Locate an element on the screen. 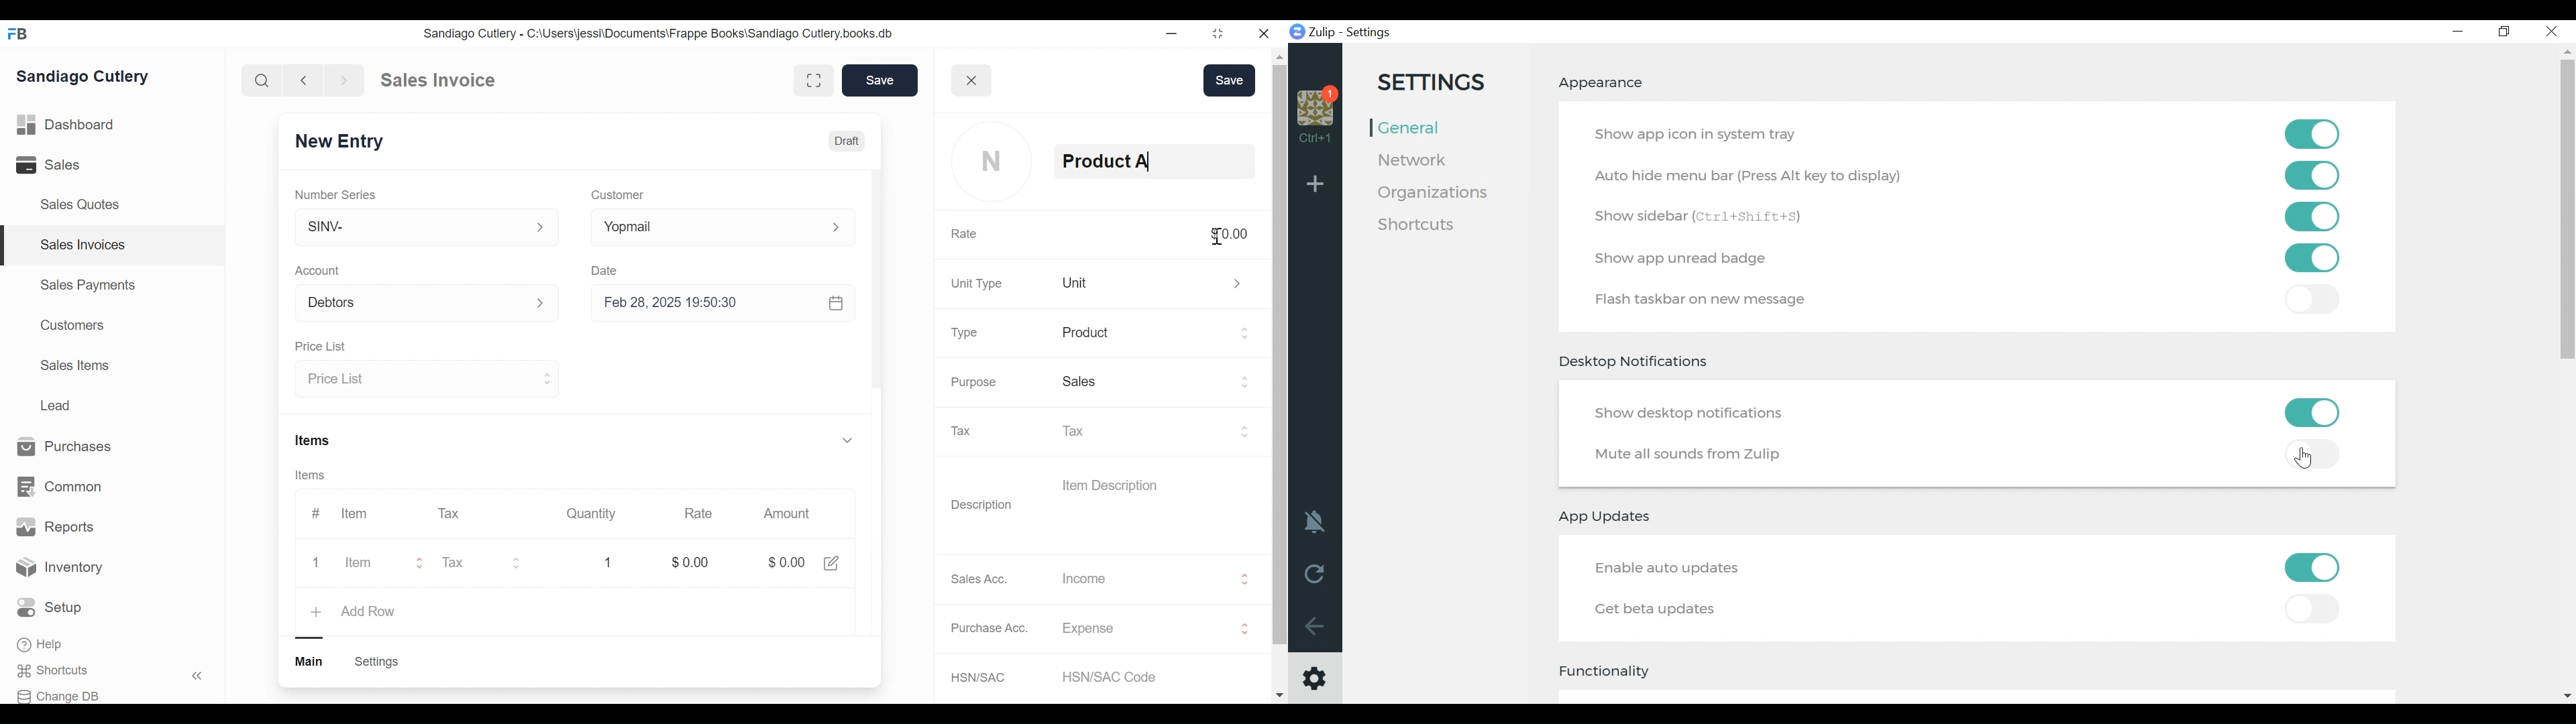 Image resolution: width=2576 pixels, height=728 pixels. Reports is located at coordinates (55, 527).